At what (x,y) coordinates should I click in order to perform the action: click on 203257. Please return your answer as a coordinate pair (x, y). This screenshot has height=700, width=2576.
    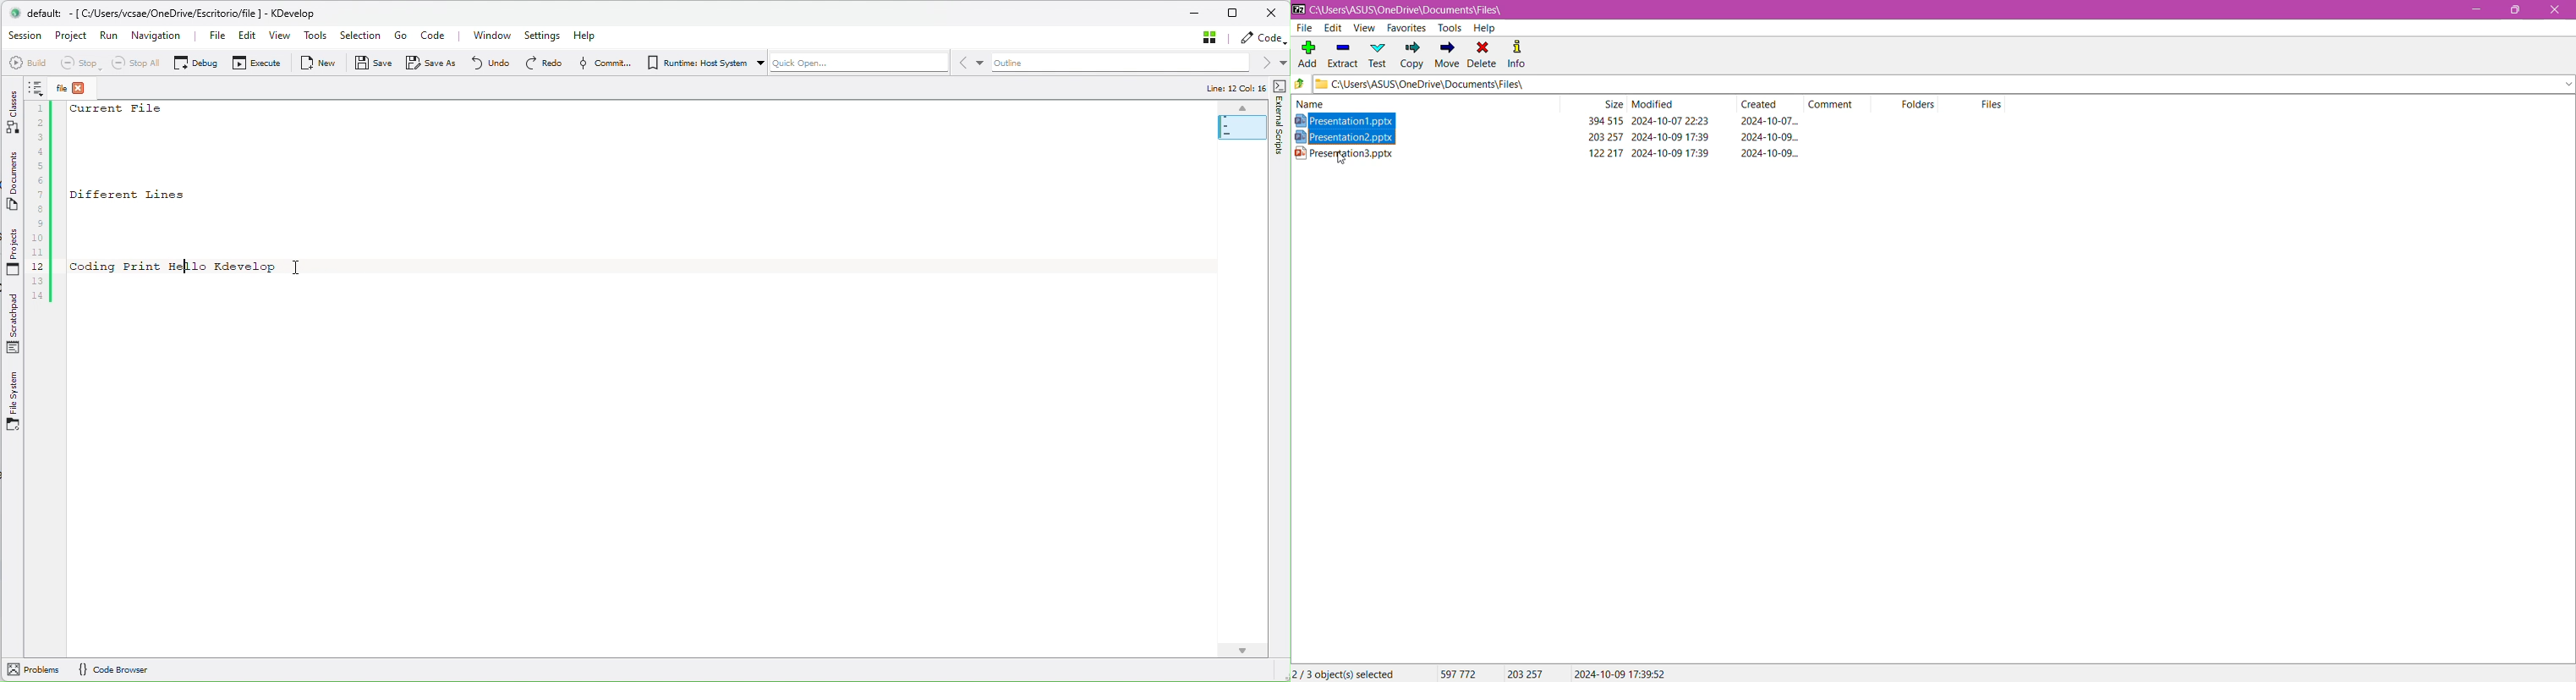
    Looking at the image, I should click on (1533, 673).